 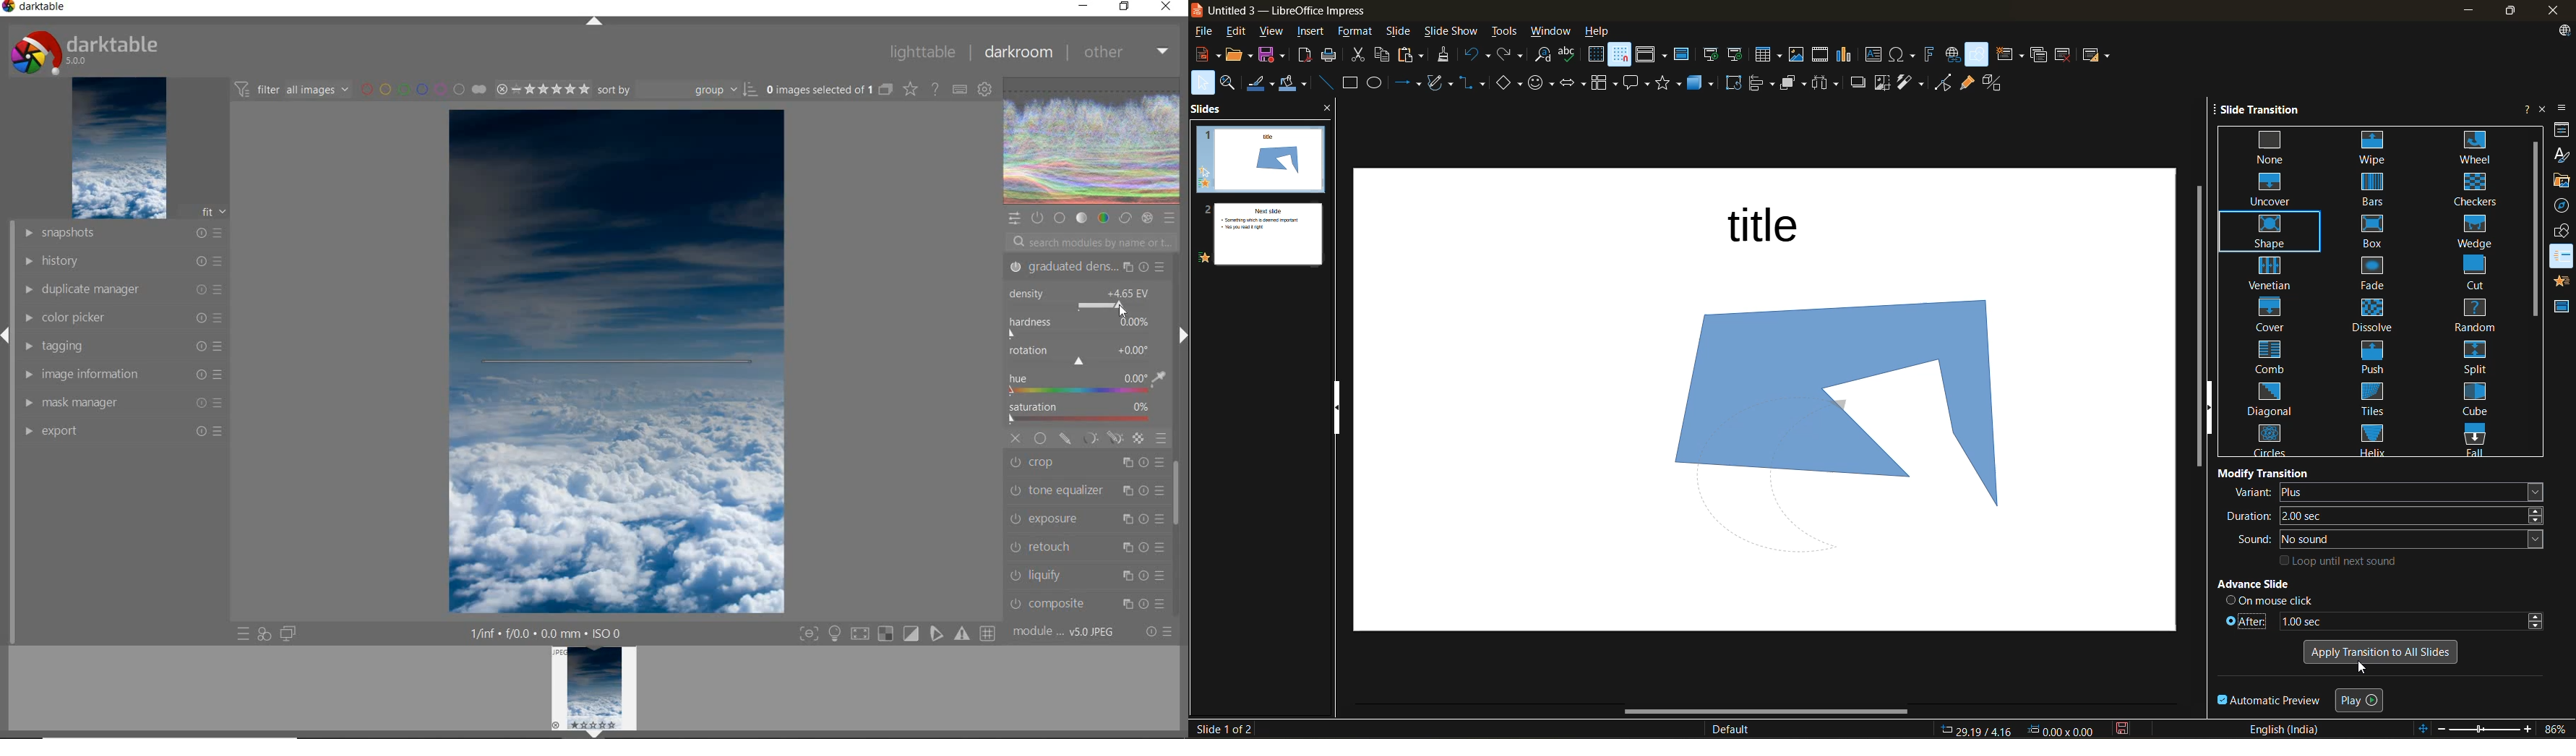 What do you see at coordinates (676, 90) in the screenshot?
I see `sort by group` at bounding box center [676, 90].